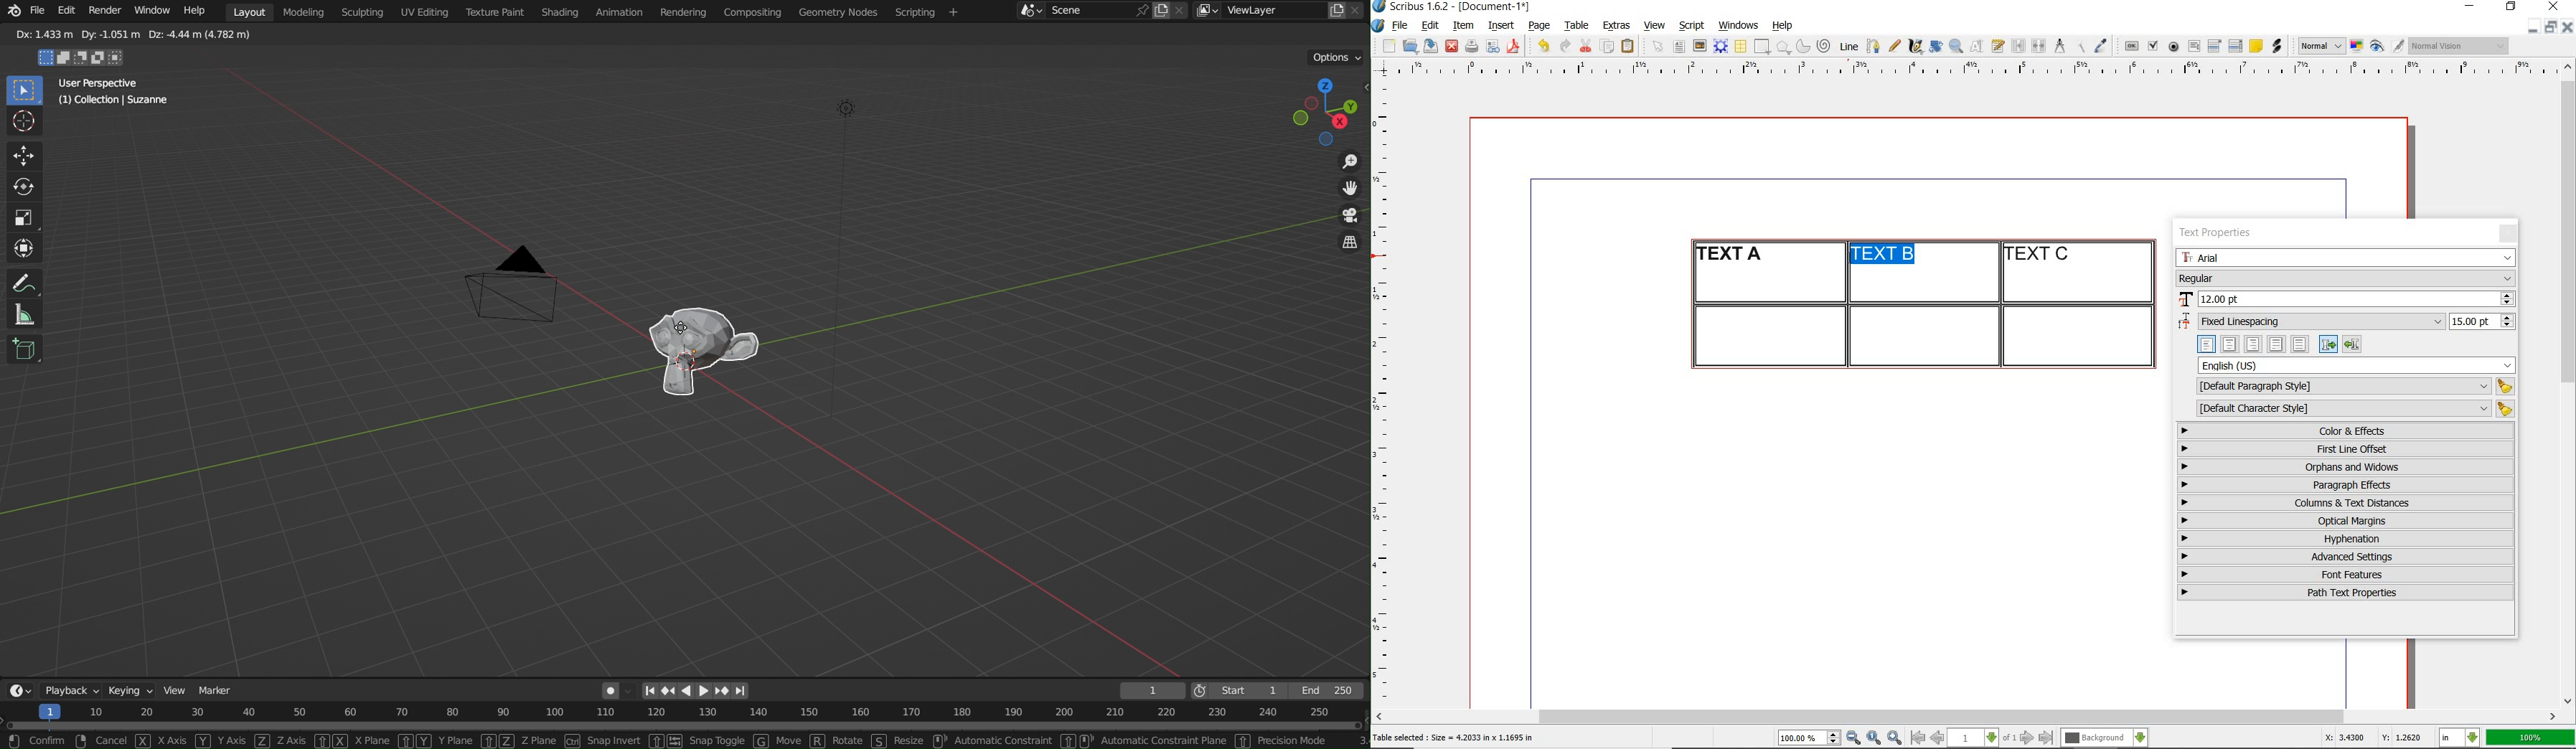 This screenshot has width=2576, height=756. Describe the element at coordinates (1471, 46) in the screenshot. I see `print` at that location.